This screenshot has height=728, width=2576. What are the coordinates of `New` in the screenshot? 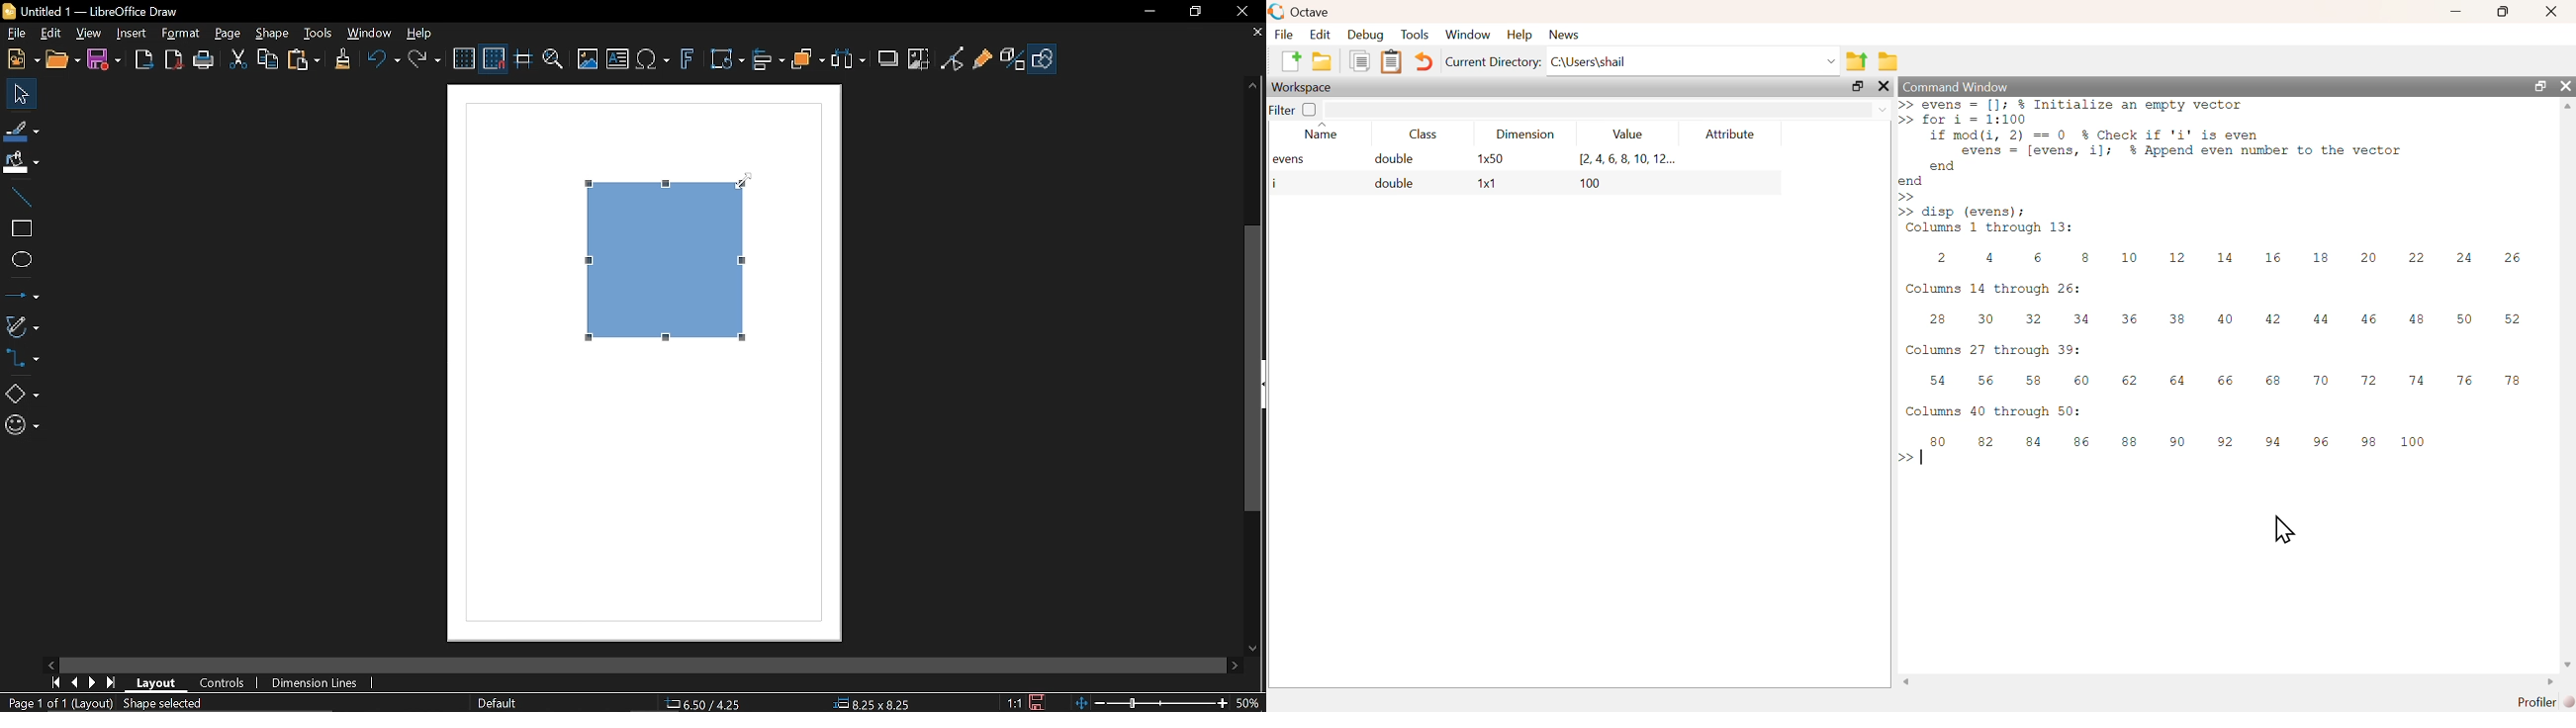 It's located at (22, 60).